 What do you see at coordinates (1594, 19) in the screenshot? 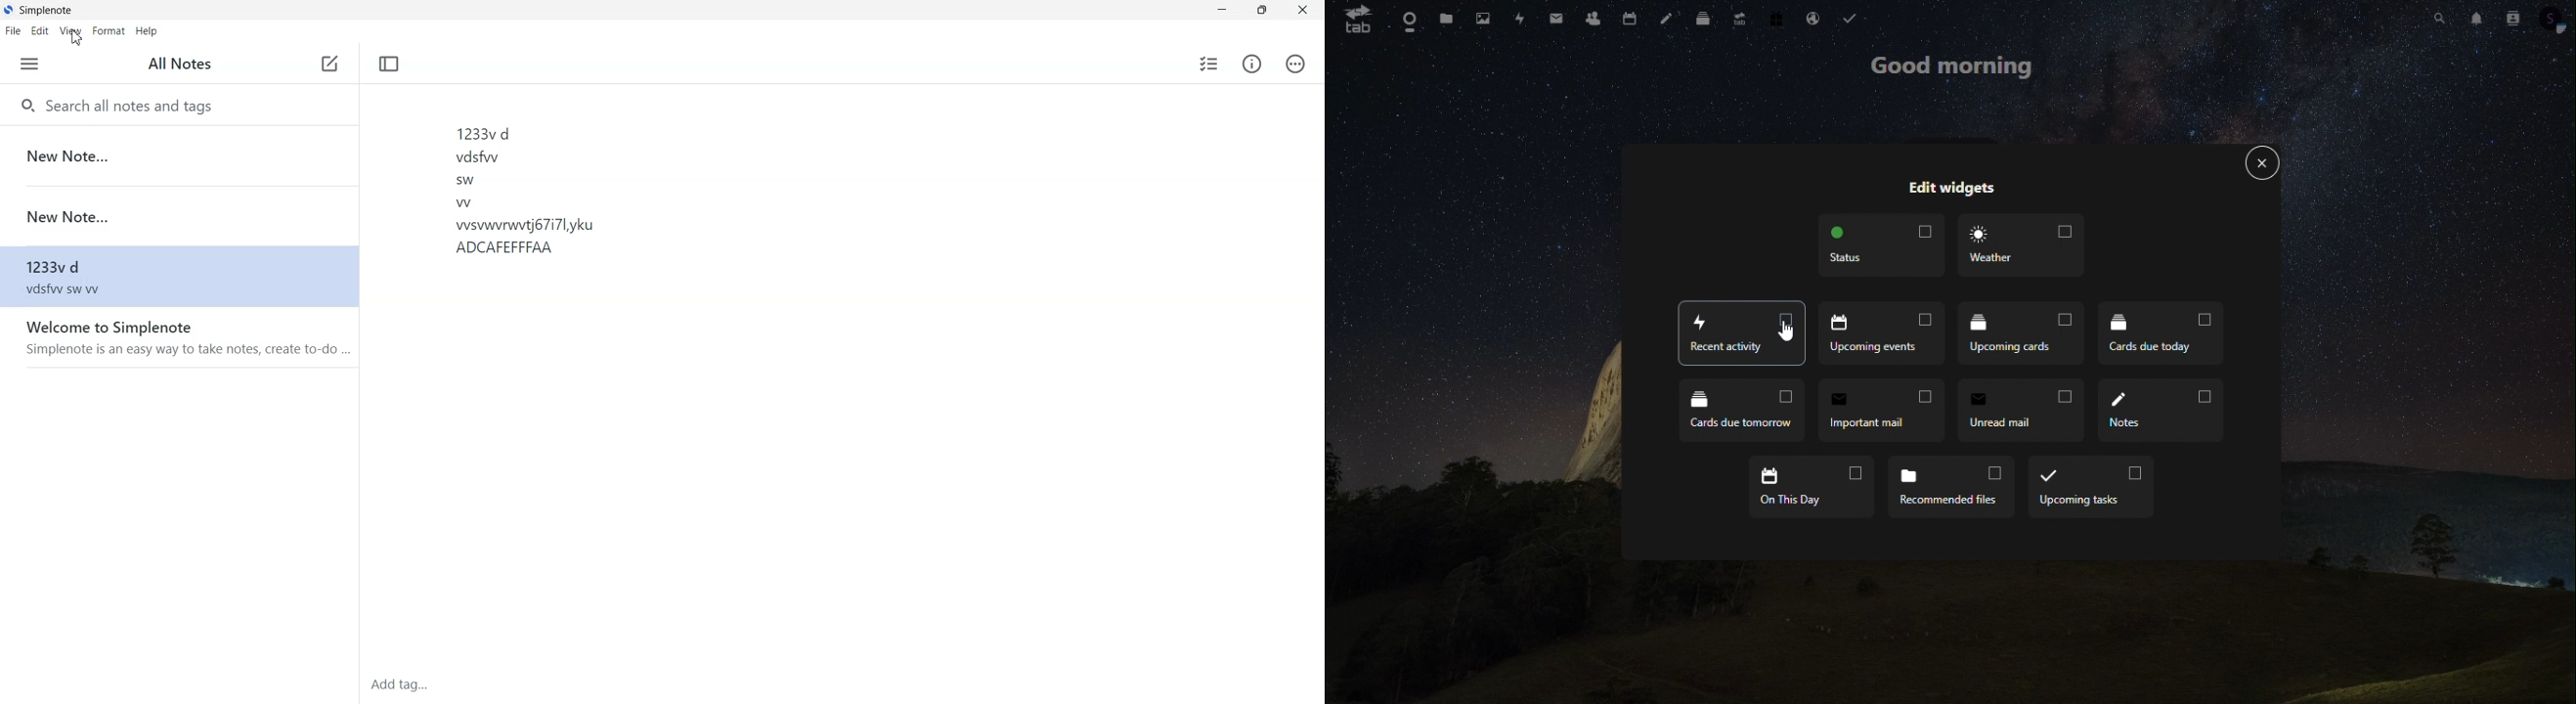
I see `contacts` at bounding box center [1594, 19].